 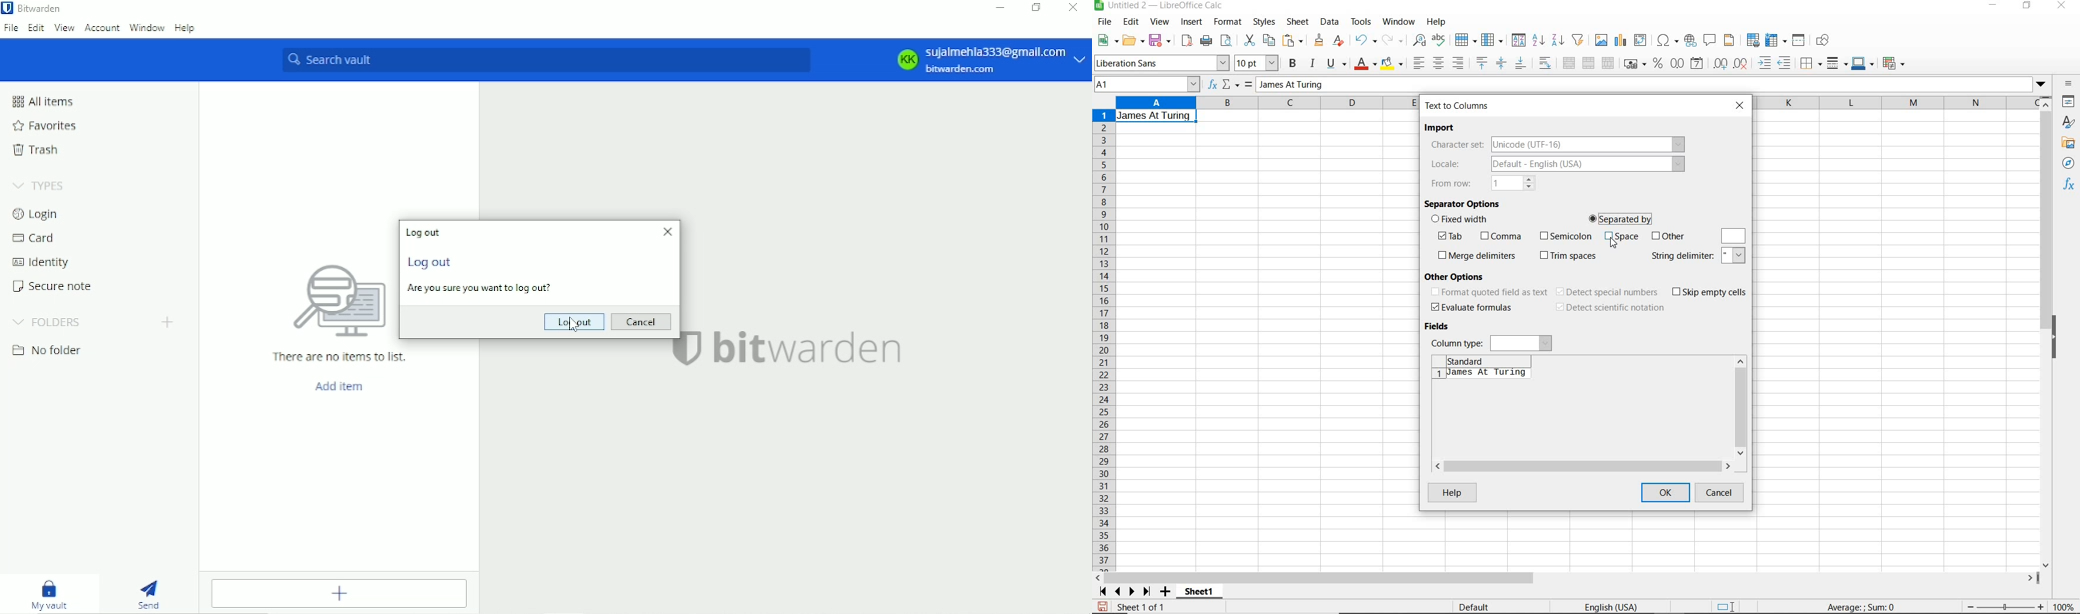 What do you see at coordinates (1728, 605) in the screenshot?
I see `standard selection` at bounding box center [1728, 605].